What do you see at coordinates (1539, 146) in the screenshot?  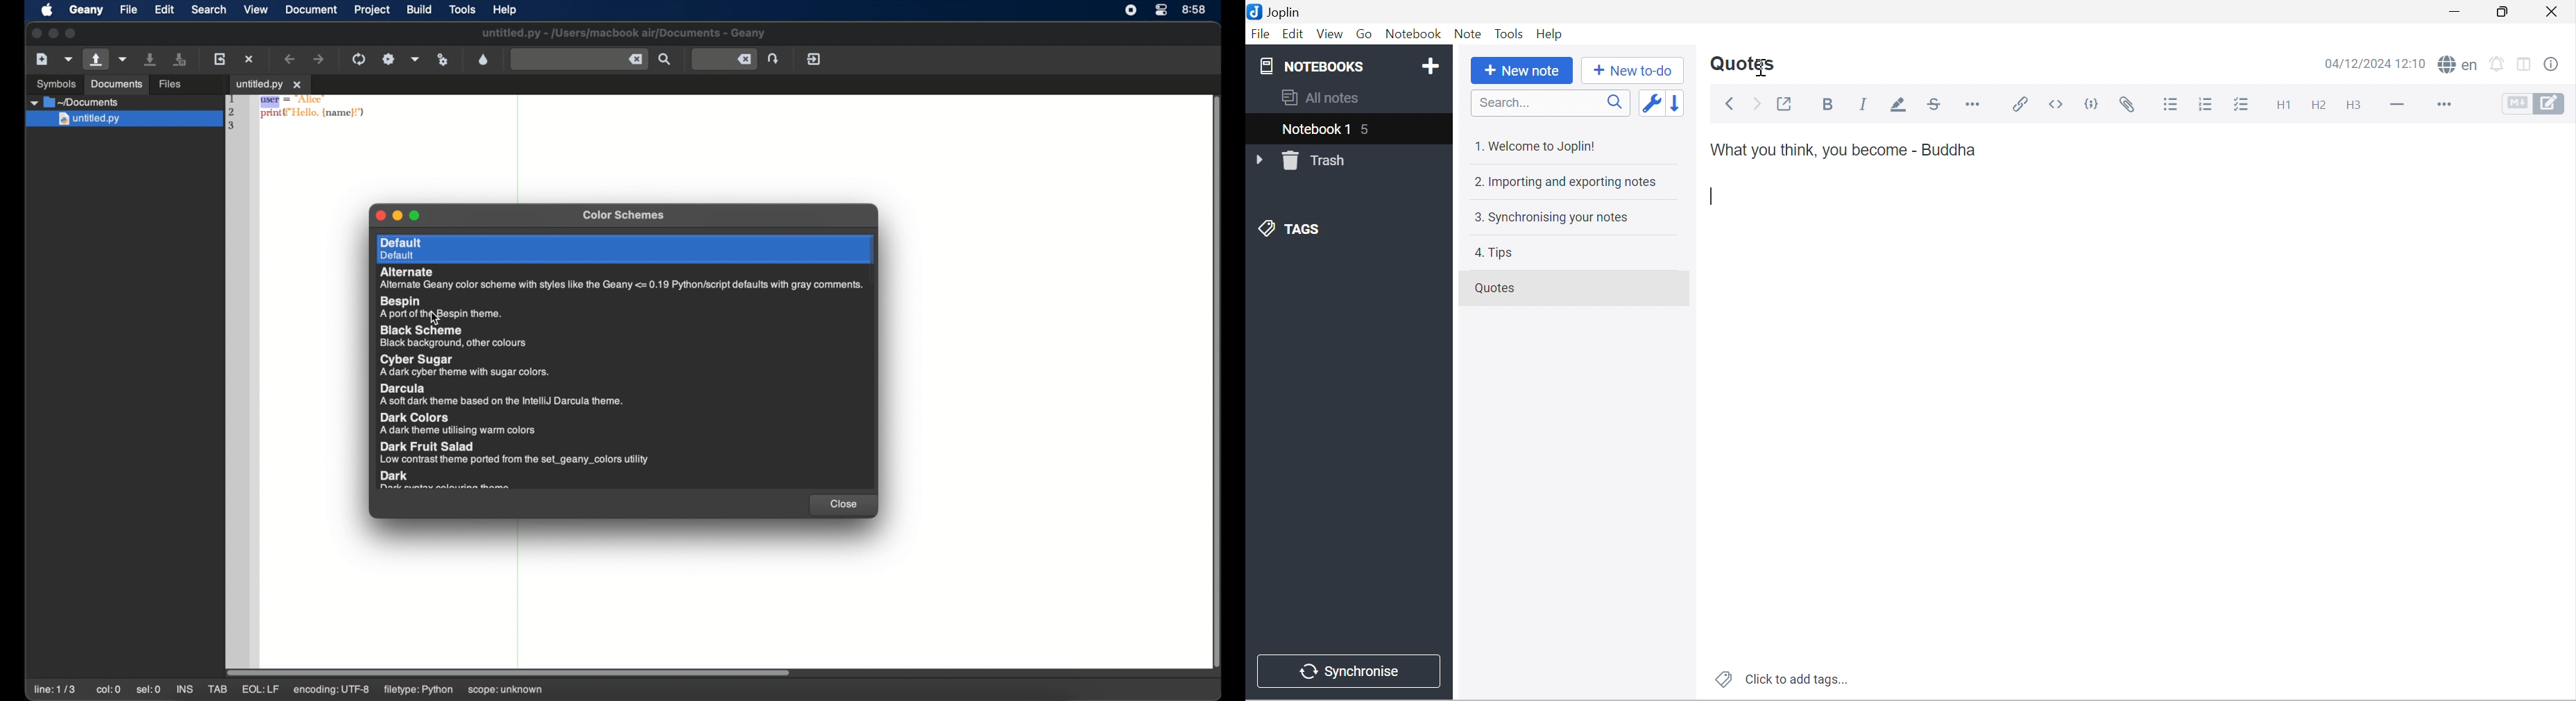 I see `1. Welcome to Joplin!` at bounding box center [1539, 146].